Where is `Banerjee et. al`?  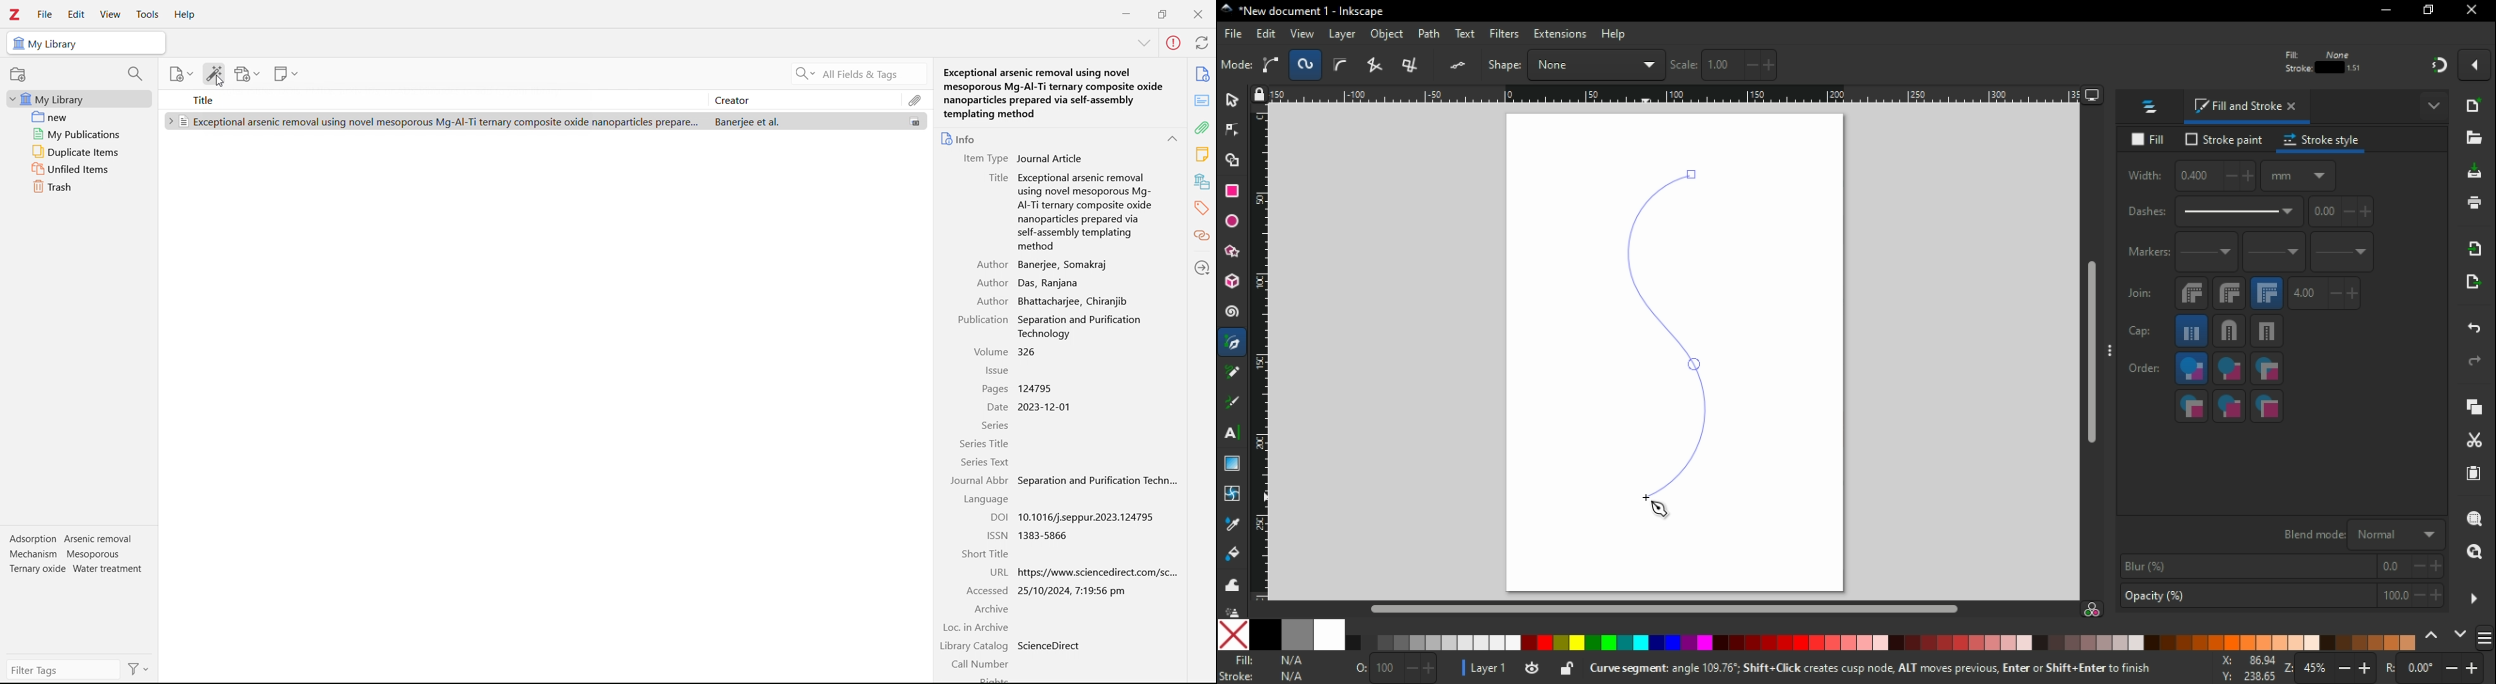
Banerjee et. al is located at coordinates (803, 121).